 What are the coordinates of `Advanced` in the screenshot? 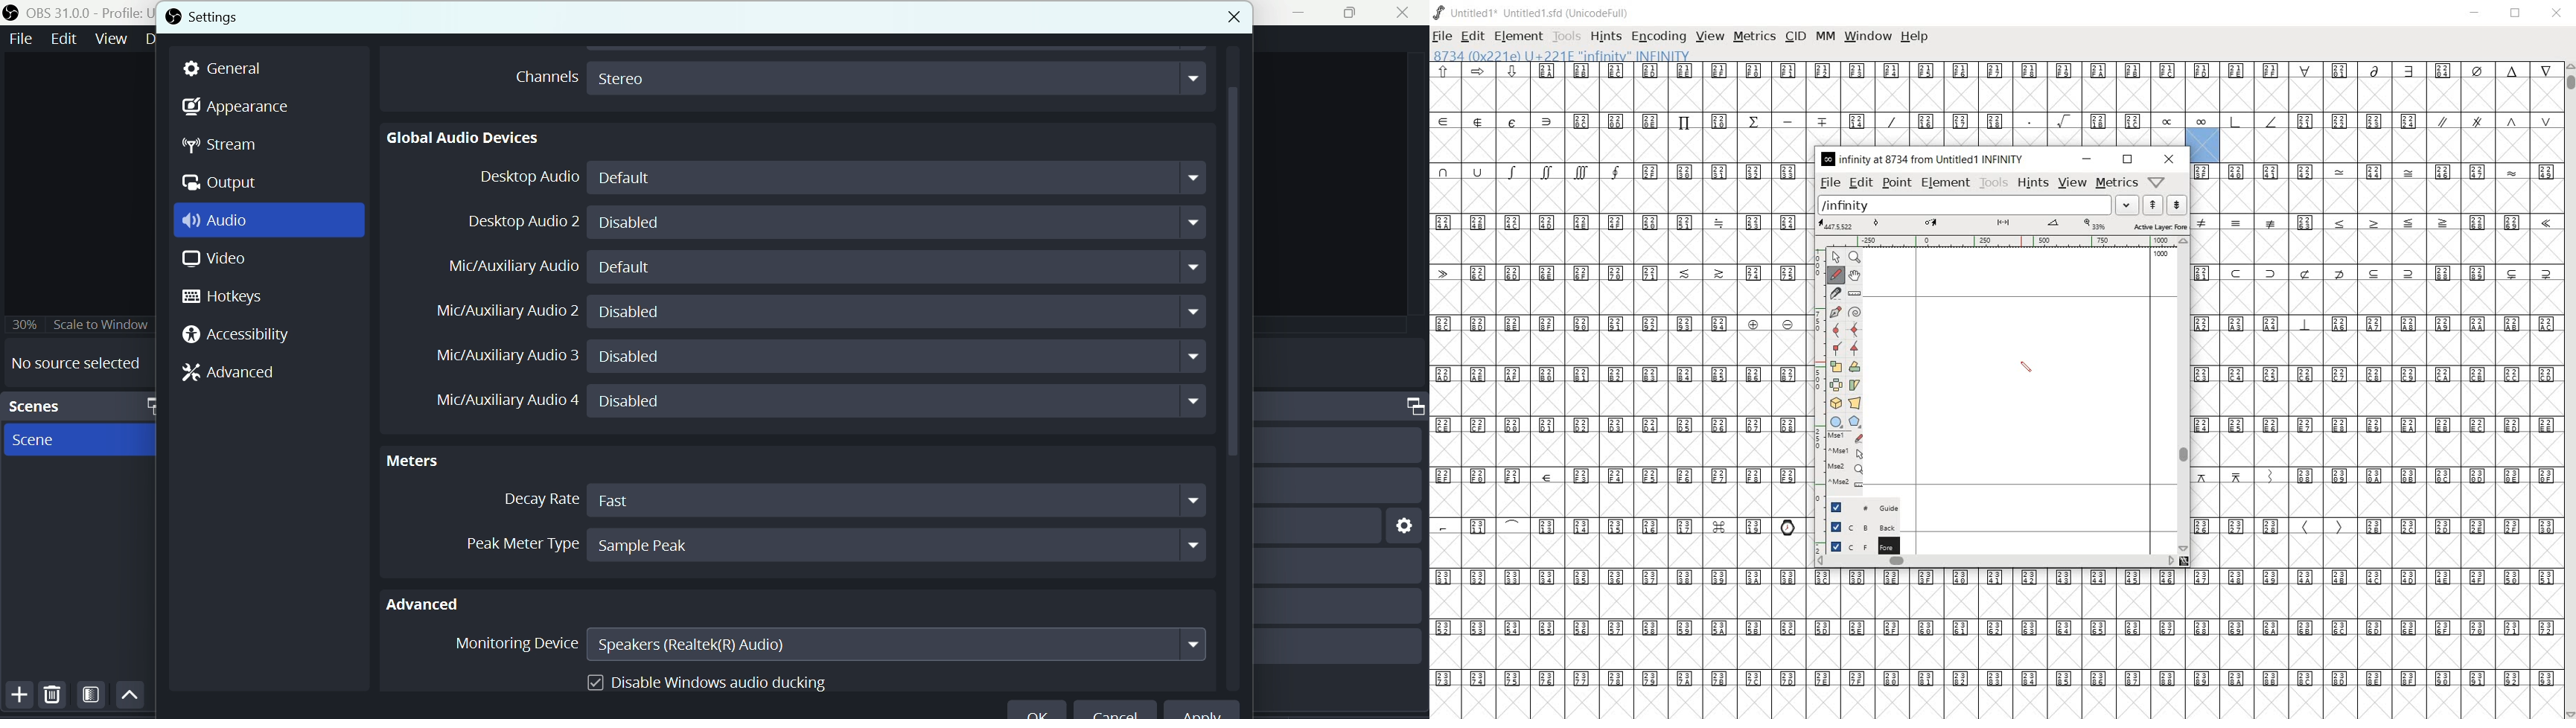 It's located at (236, 371).